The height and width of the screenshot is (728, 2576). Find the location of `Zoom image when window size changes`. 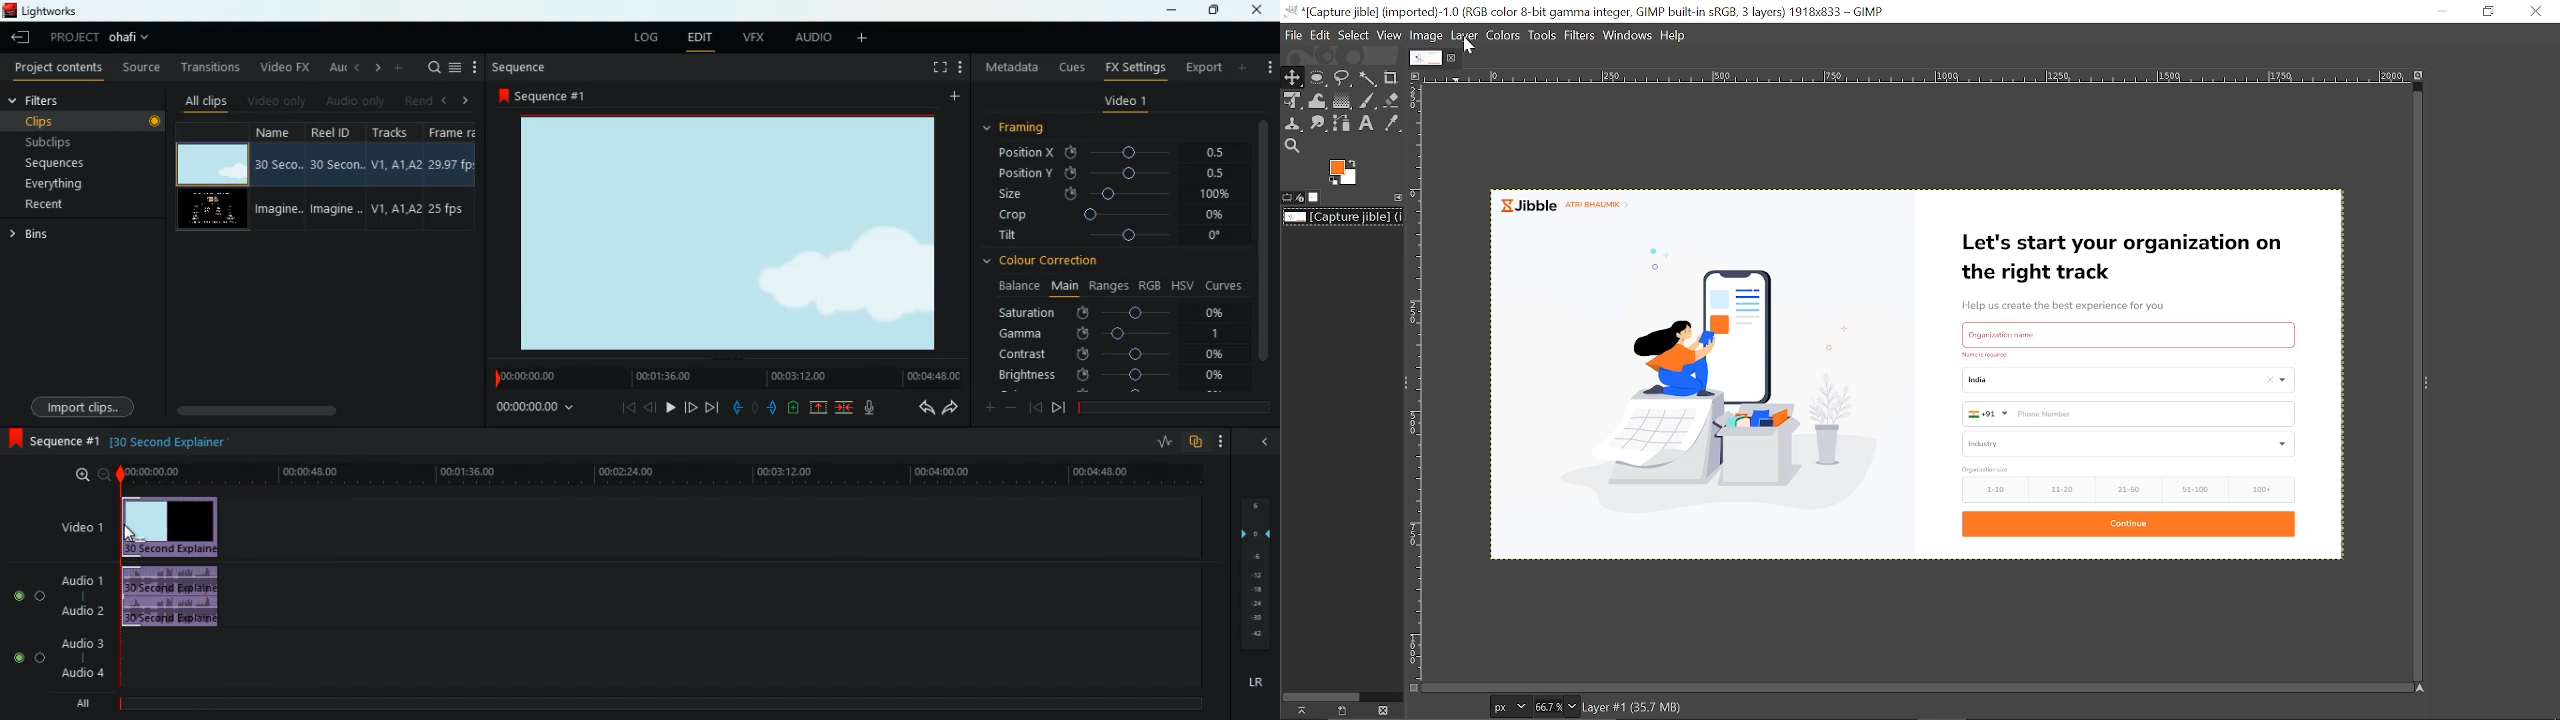

Zoom image when window size changes is located at coordinates (2421, 78).